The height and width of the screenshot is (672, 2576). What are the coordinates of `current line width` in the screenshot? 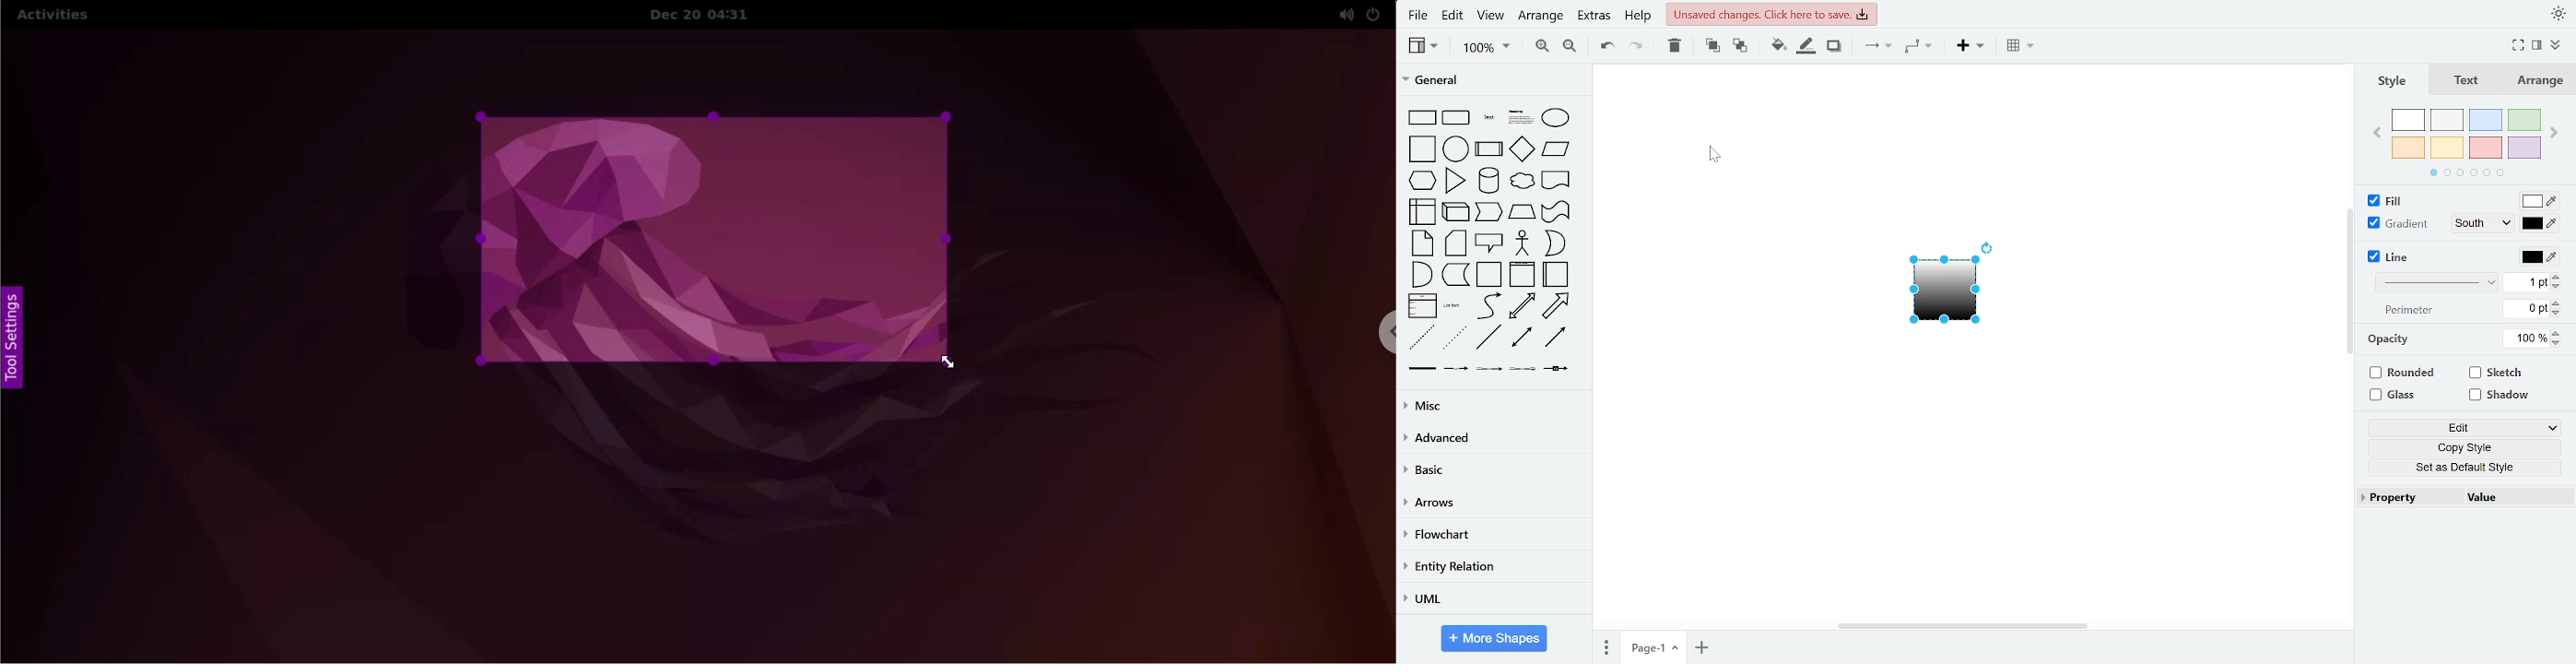 It's located at (2527, 283).